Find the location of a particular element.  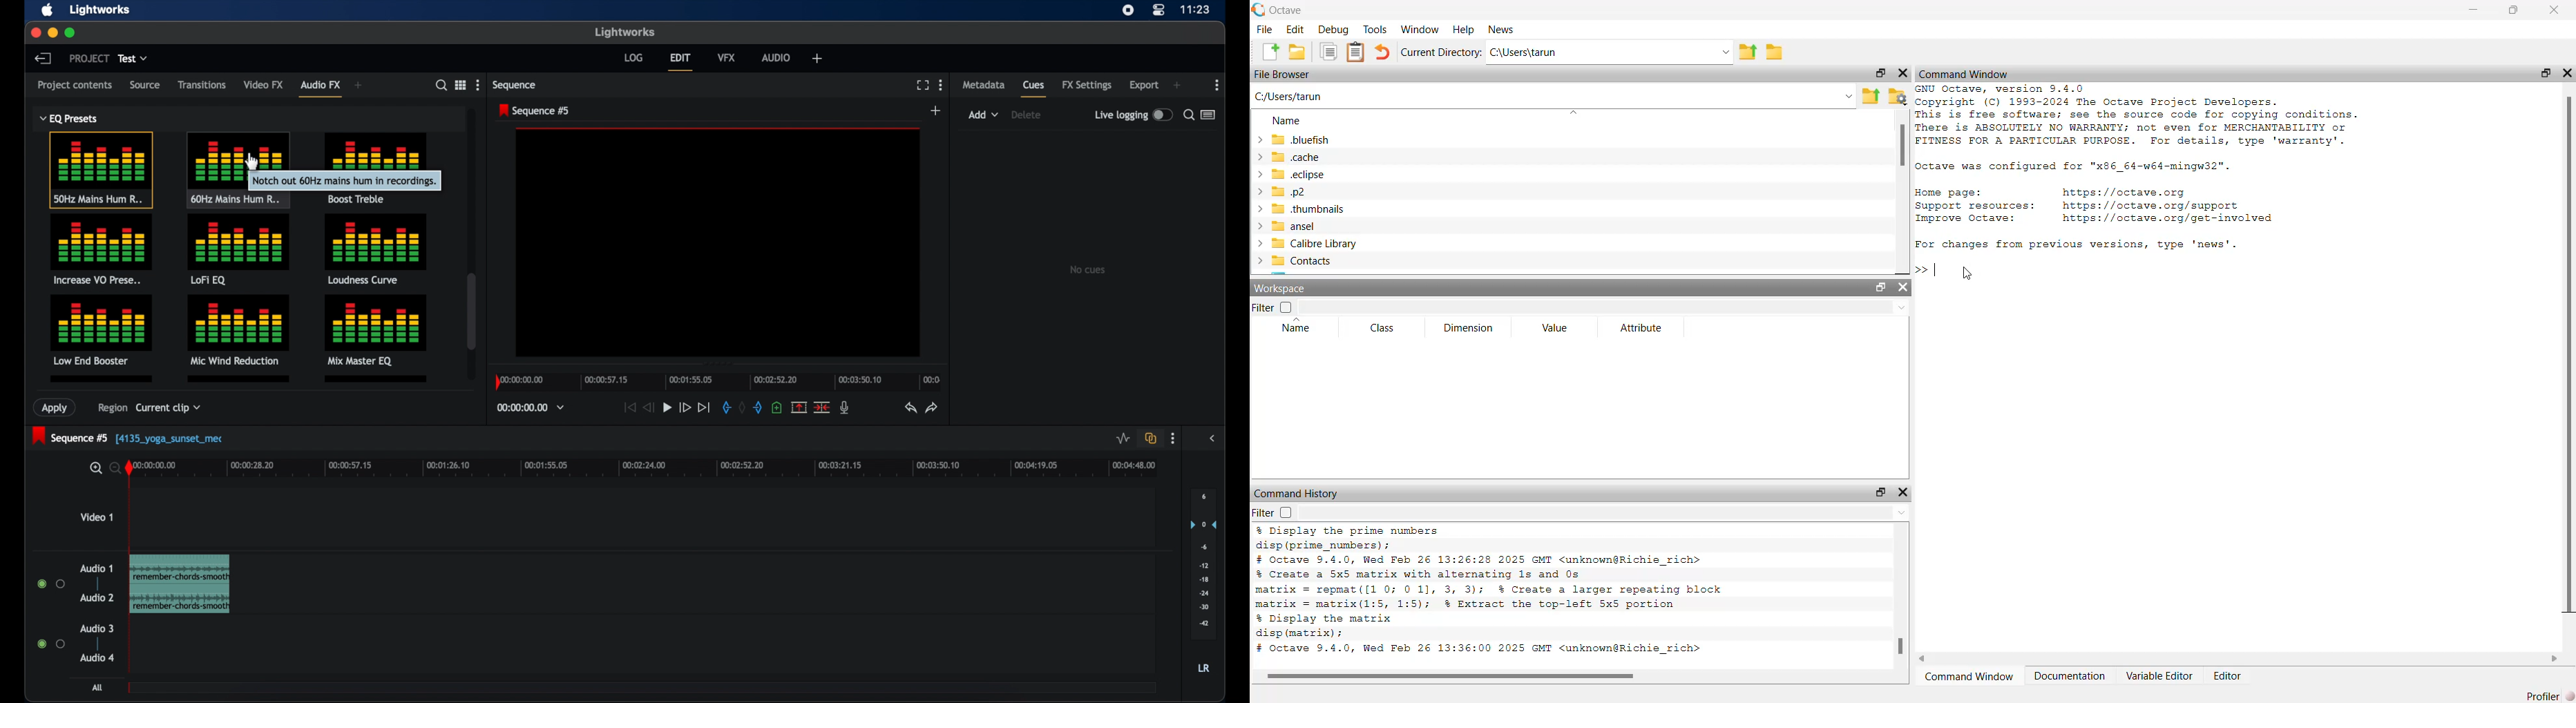

test is located at coordinates (133, 59).